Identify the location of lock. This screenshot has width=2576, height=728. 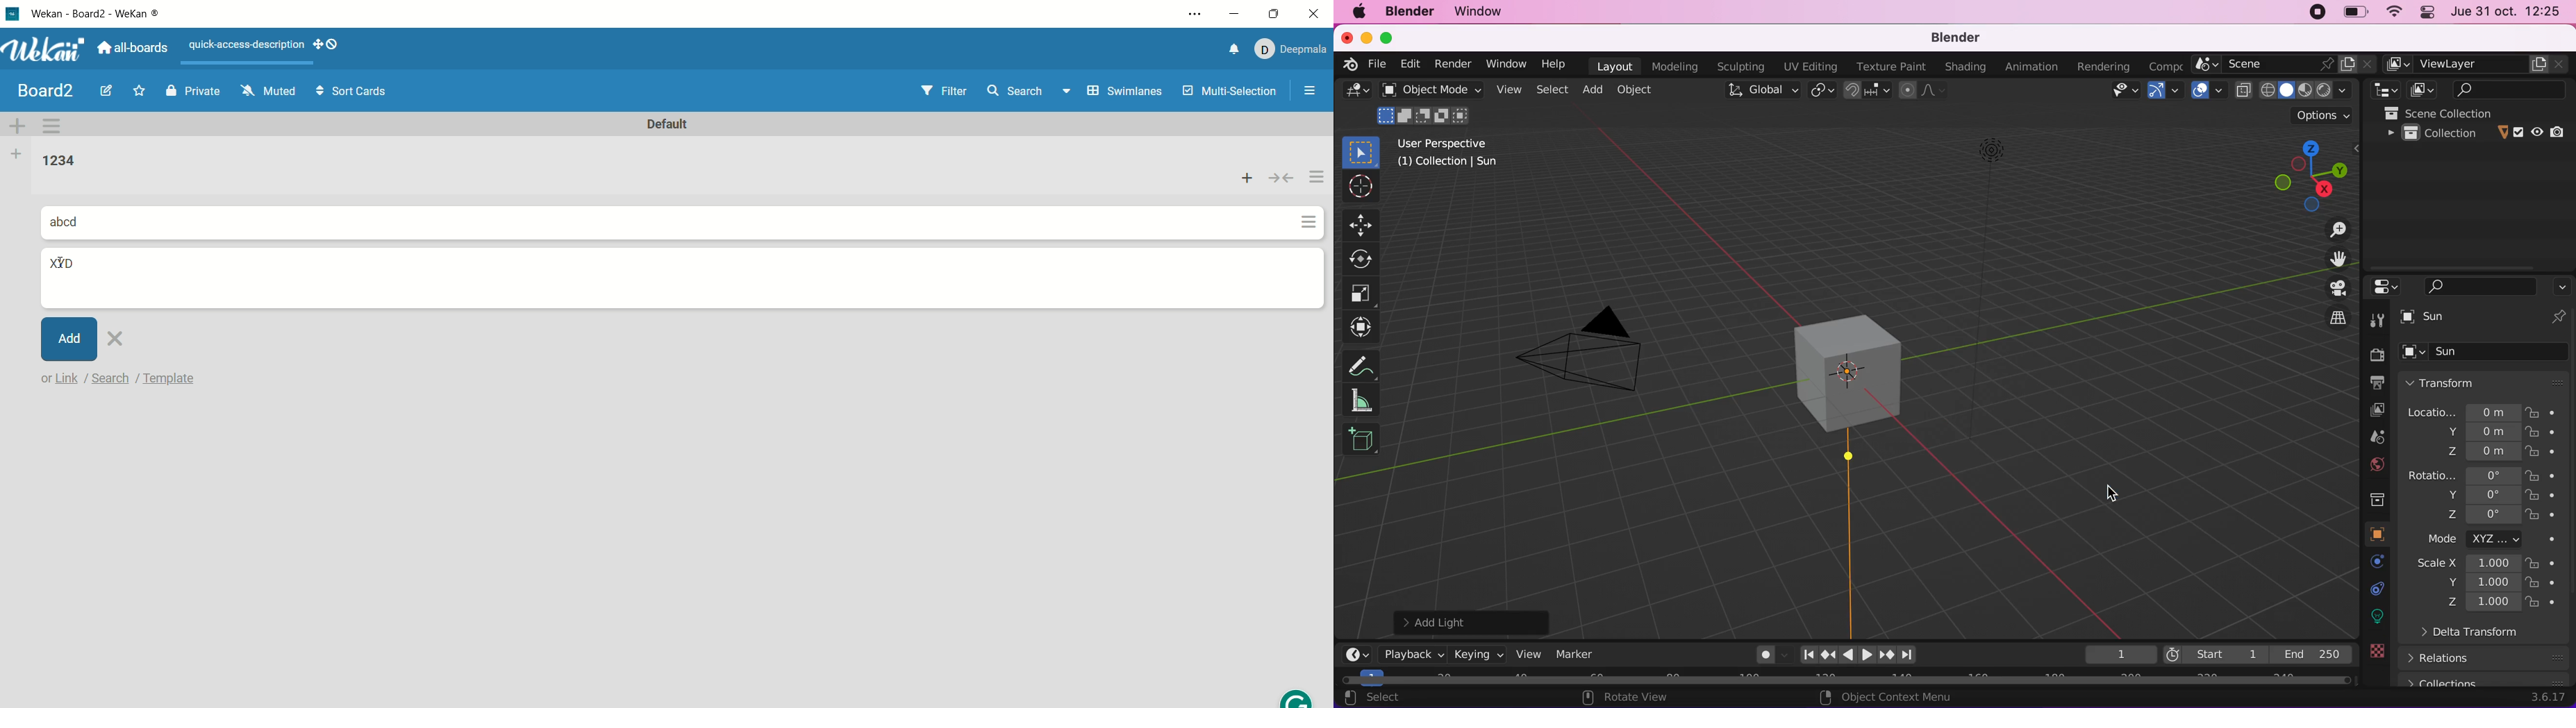
(2550, 584).